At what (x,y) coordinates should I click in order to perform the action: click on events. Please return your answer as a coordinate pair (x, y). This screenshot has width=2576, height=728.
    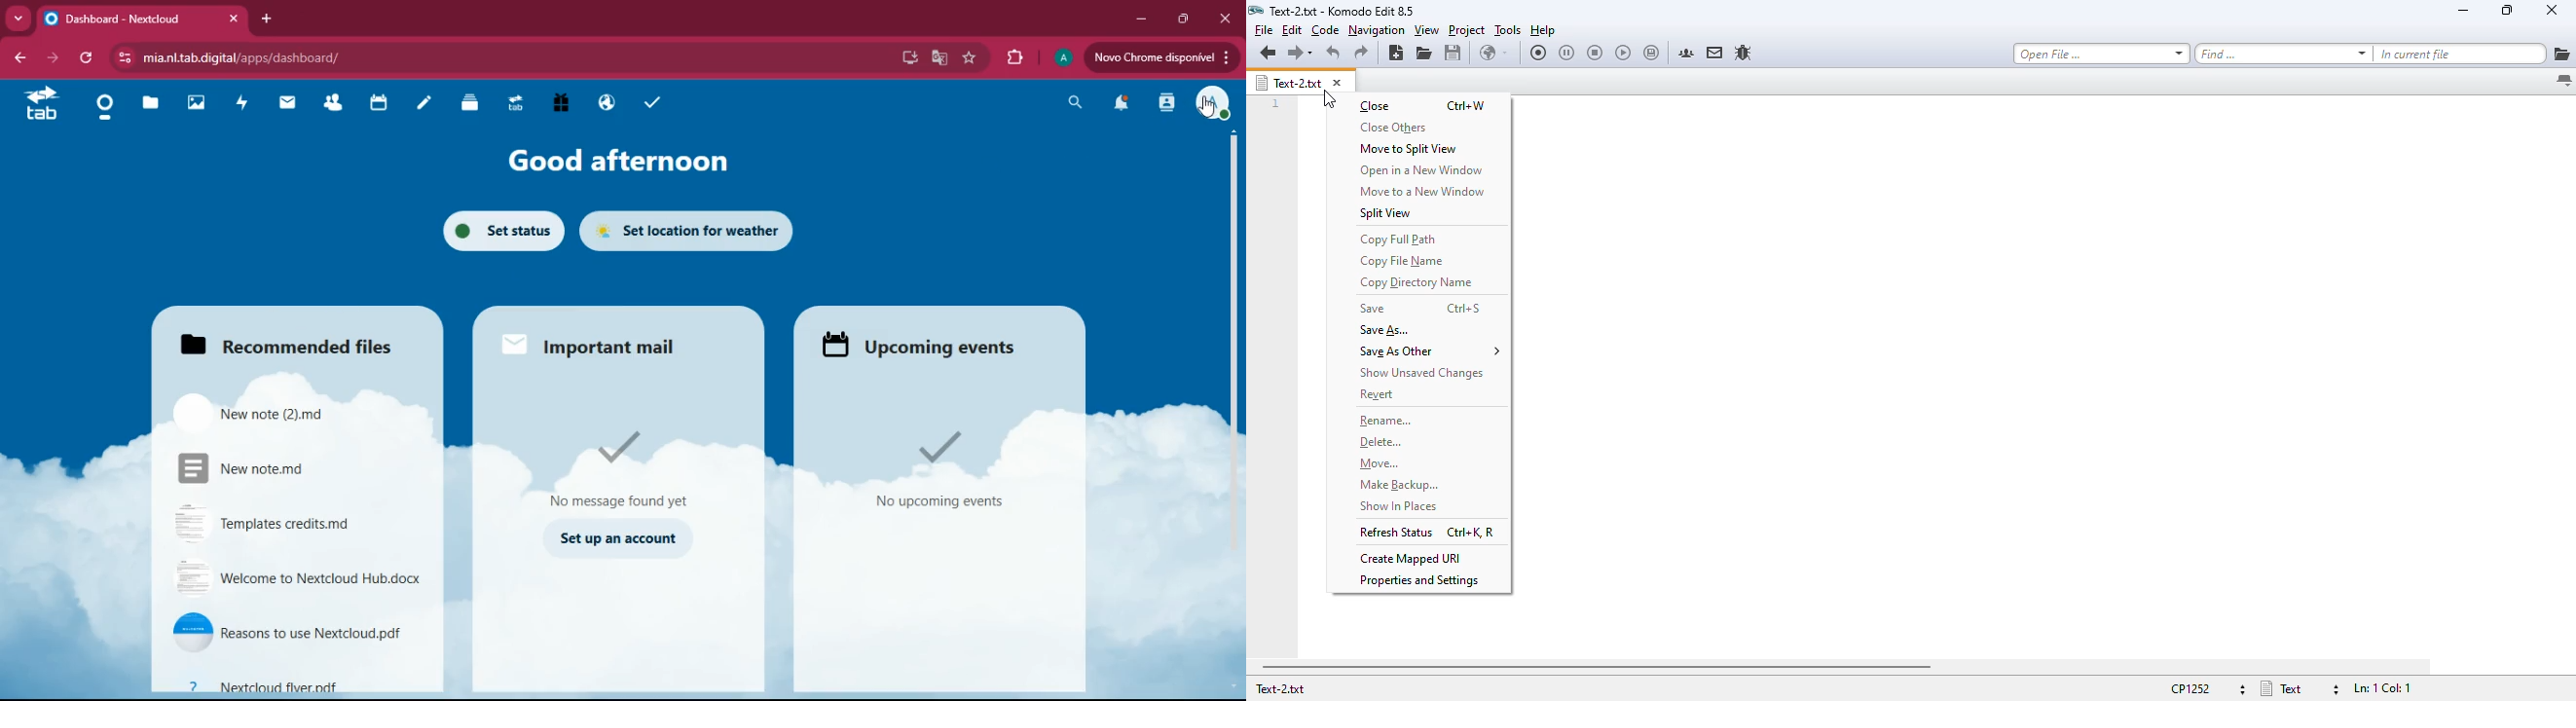
    Looking at the image, I should click on (938, 343).